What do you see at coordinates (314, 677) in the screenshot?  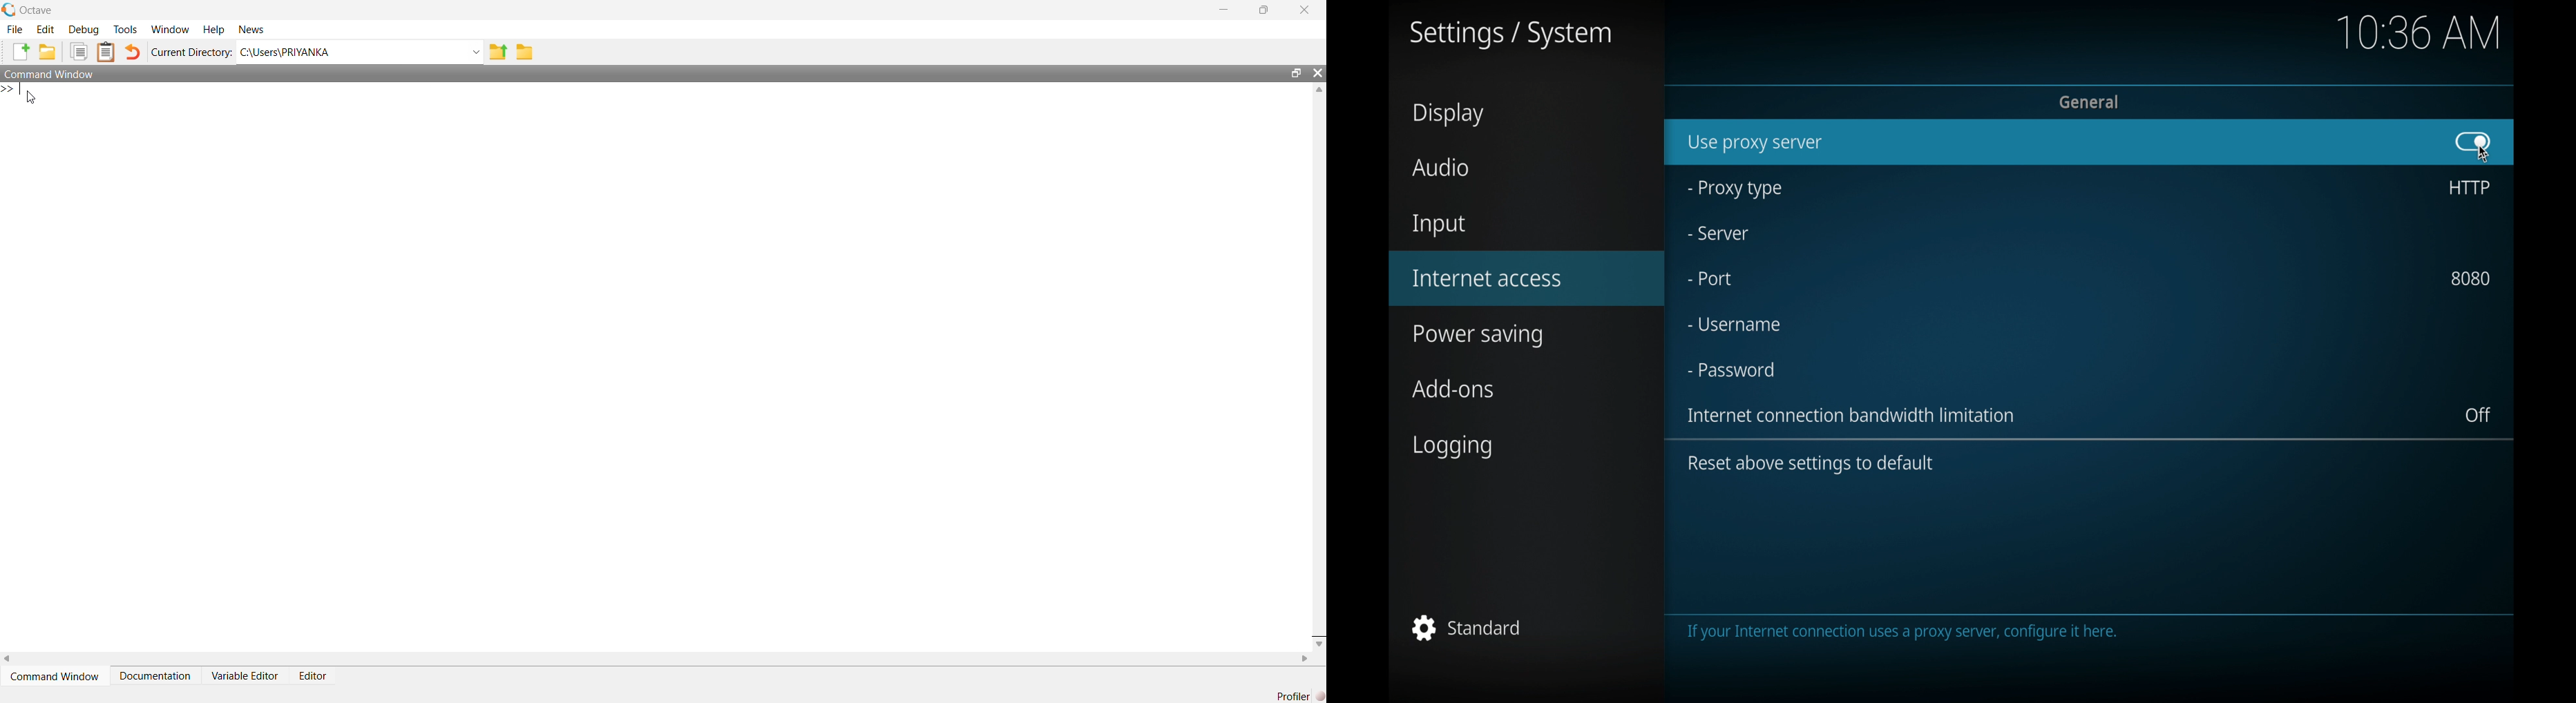 I see `Editor` at bounding box center [314, 677].